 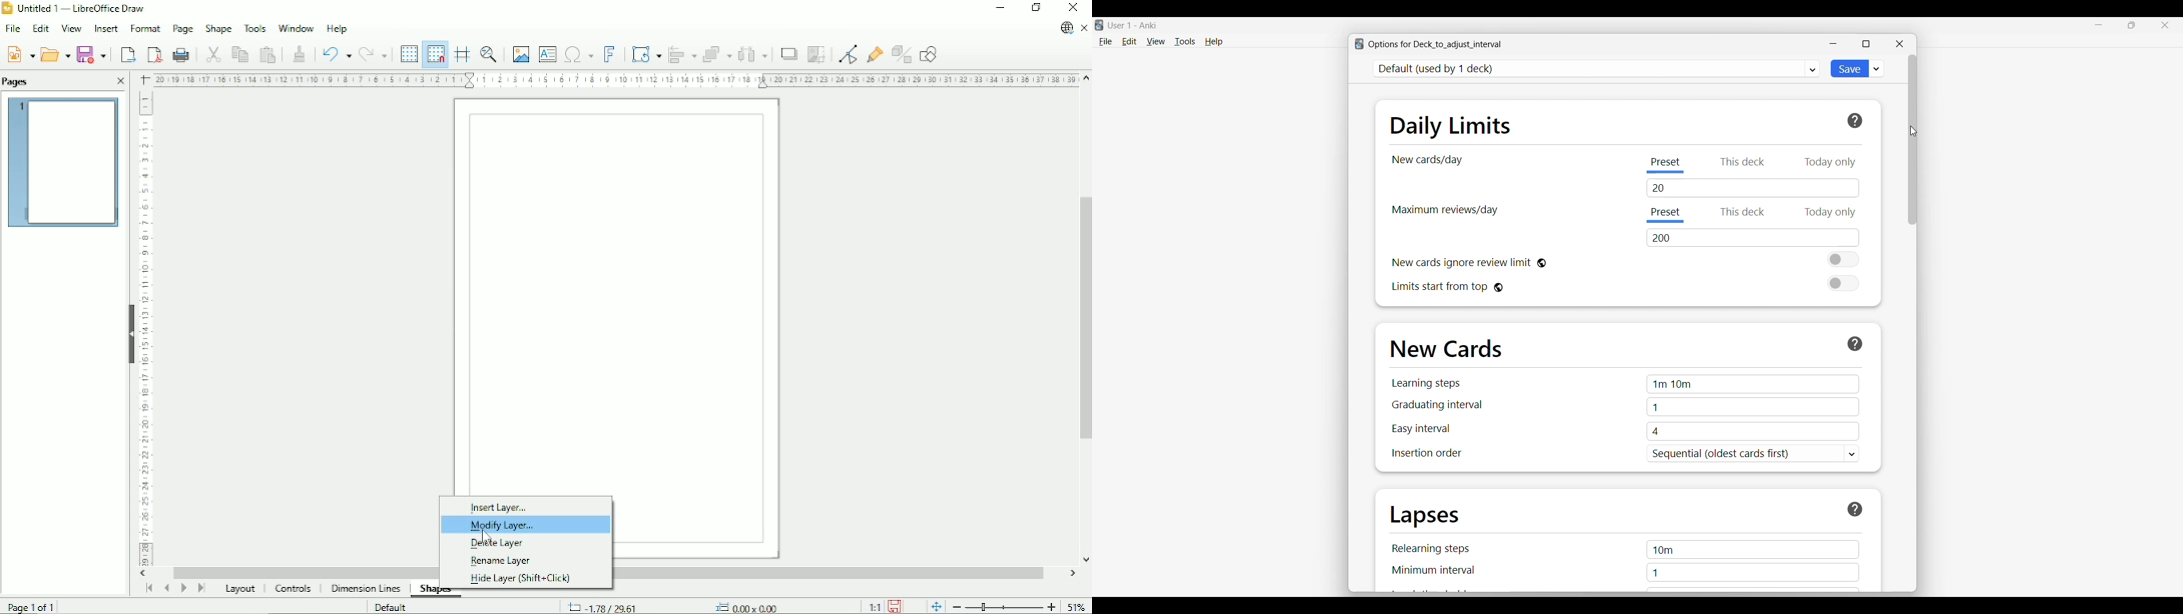 I want to click on 1m 10m, so click(x=1753, y=384).